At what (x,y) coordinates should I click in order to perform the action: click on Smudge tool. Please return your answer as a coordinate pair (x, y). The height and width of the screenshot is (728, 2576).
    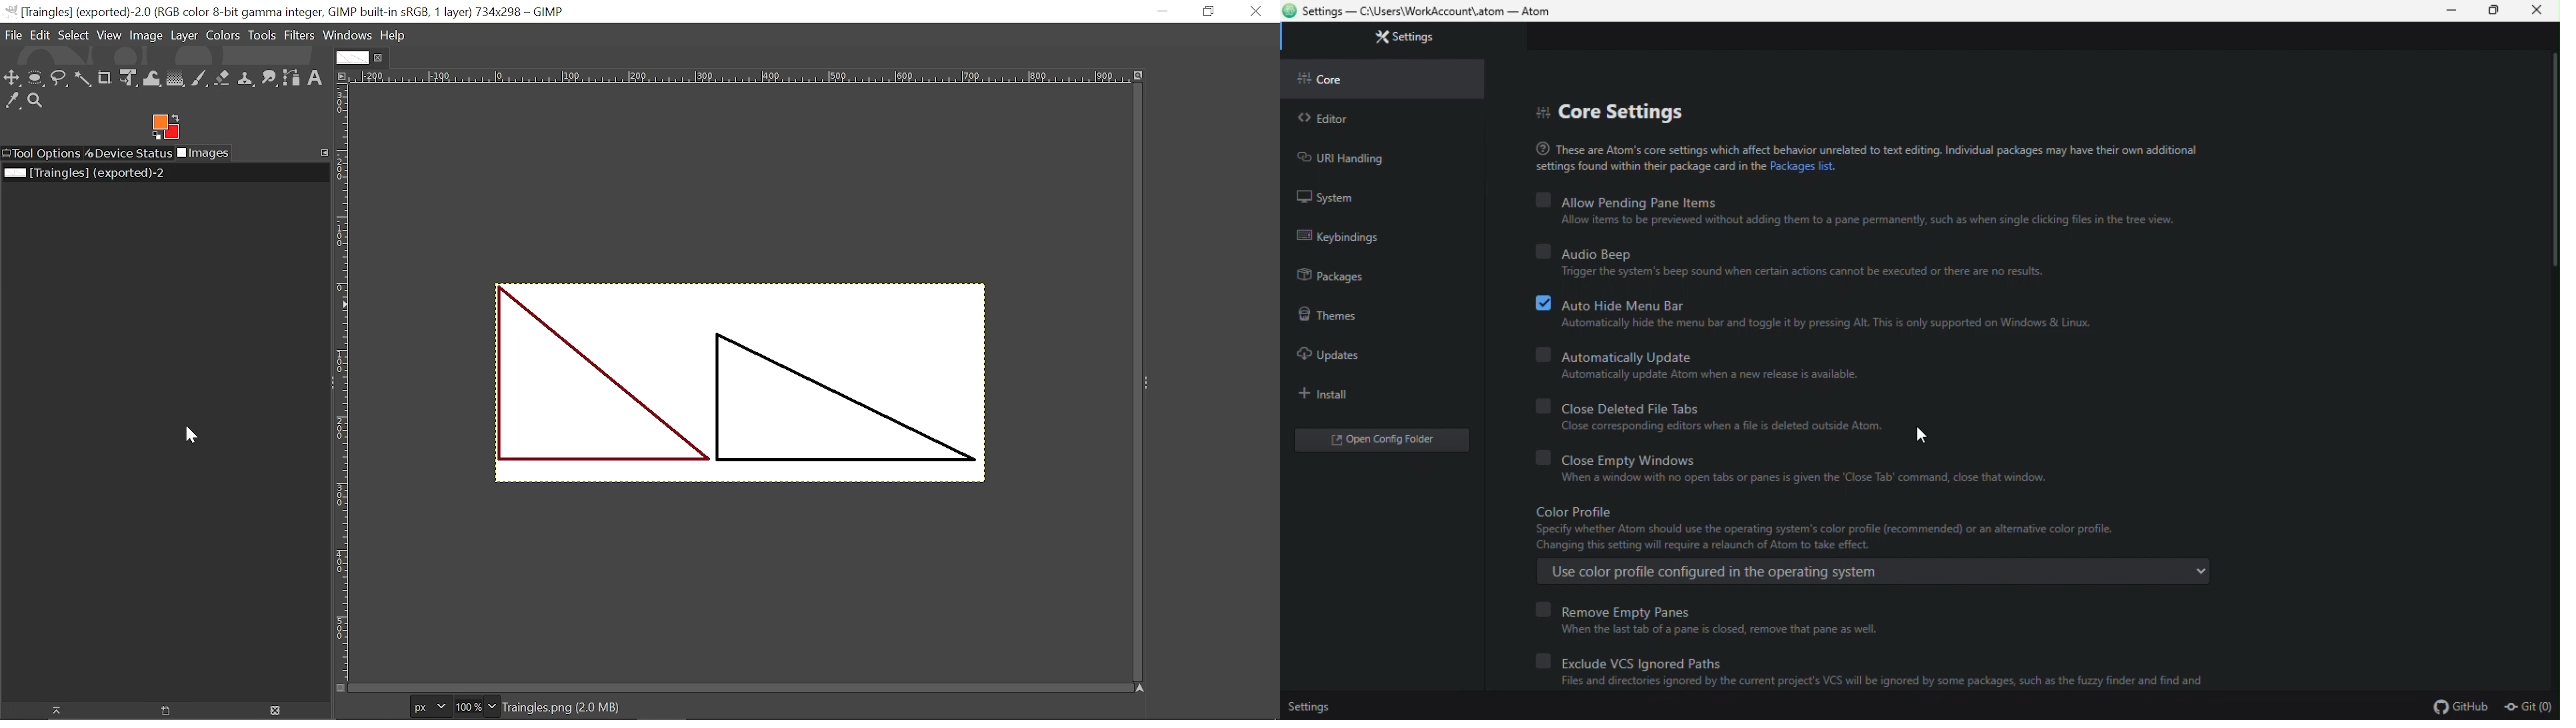
    Looking at the image, I should click on (271, 79).